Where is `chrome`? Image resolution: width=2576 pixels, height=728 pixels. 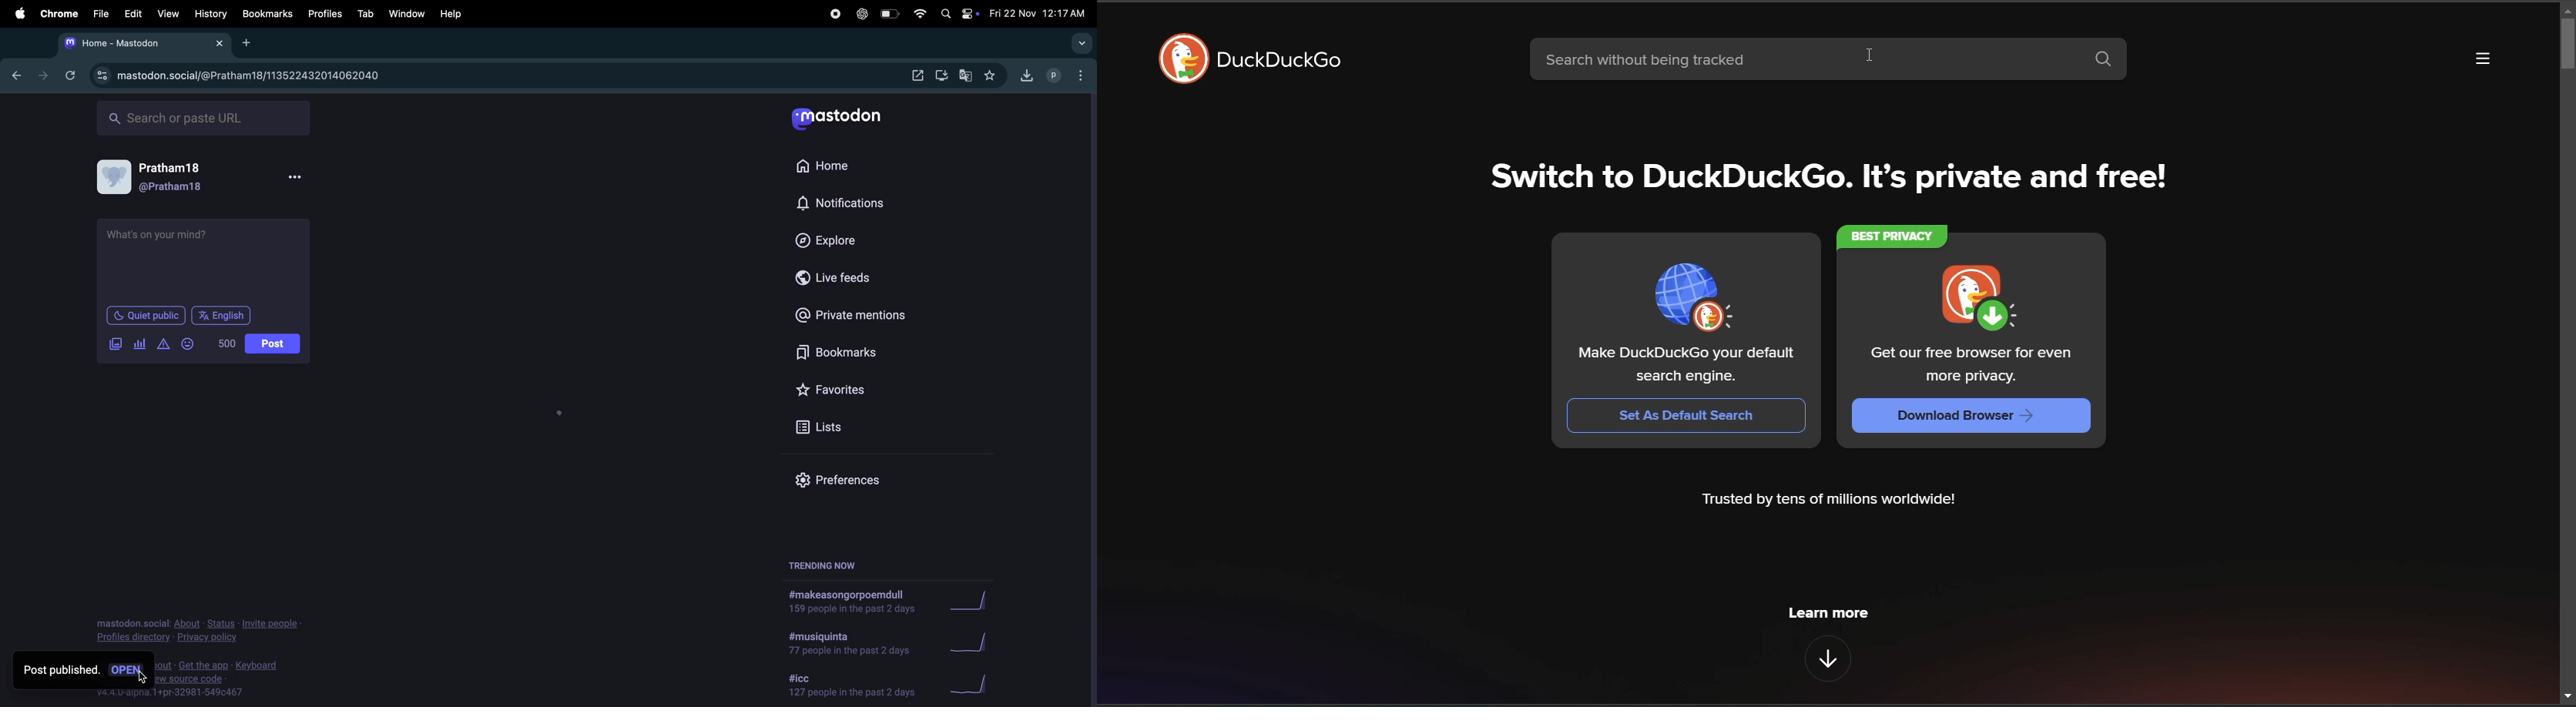 chrome is located at coordinates (59, 12).